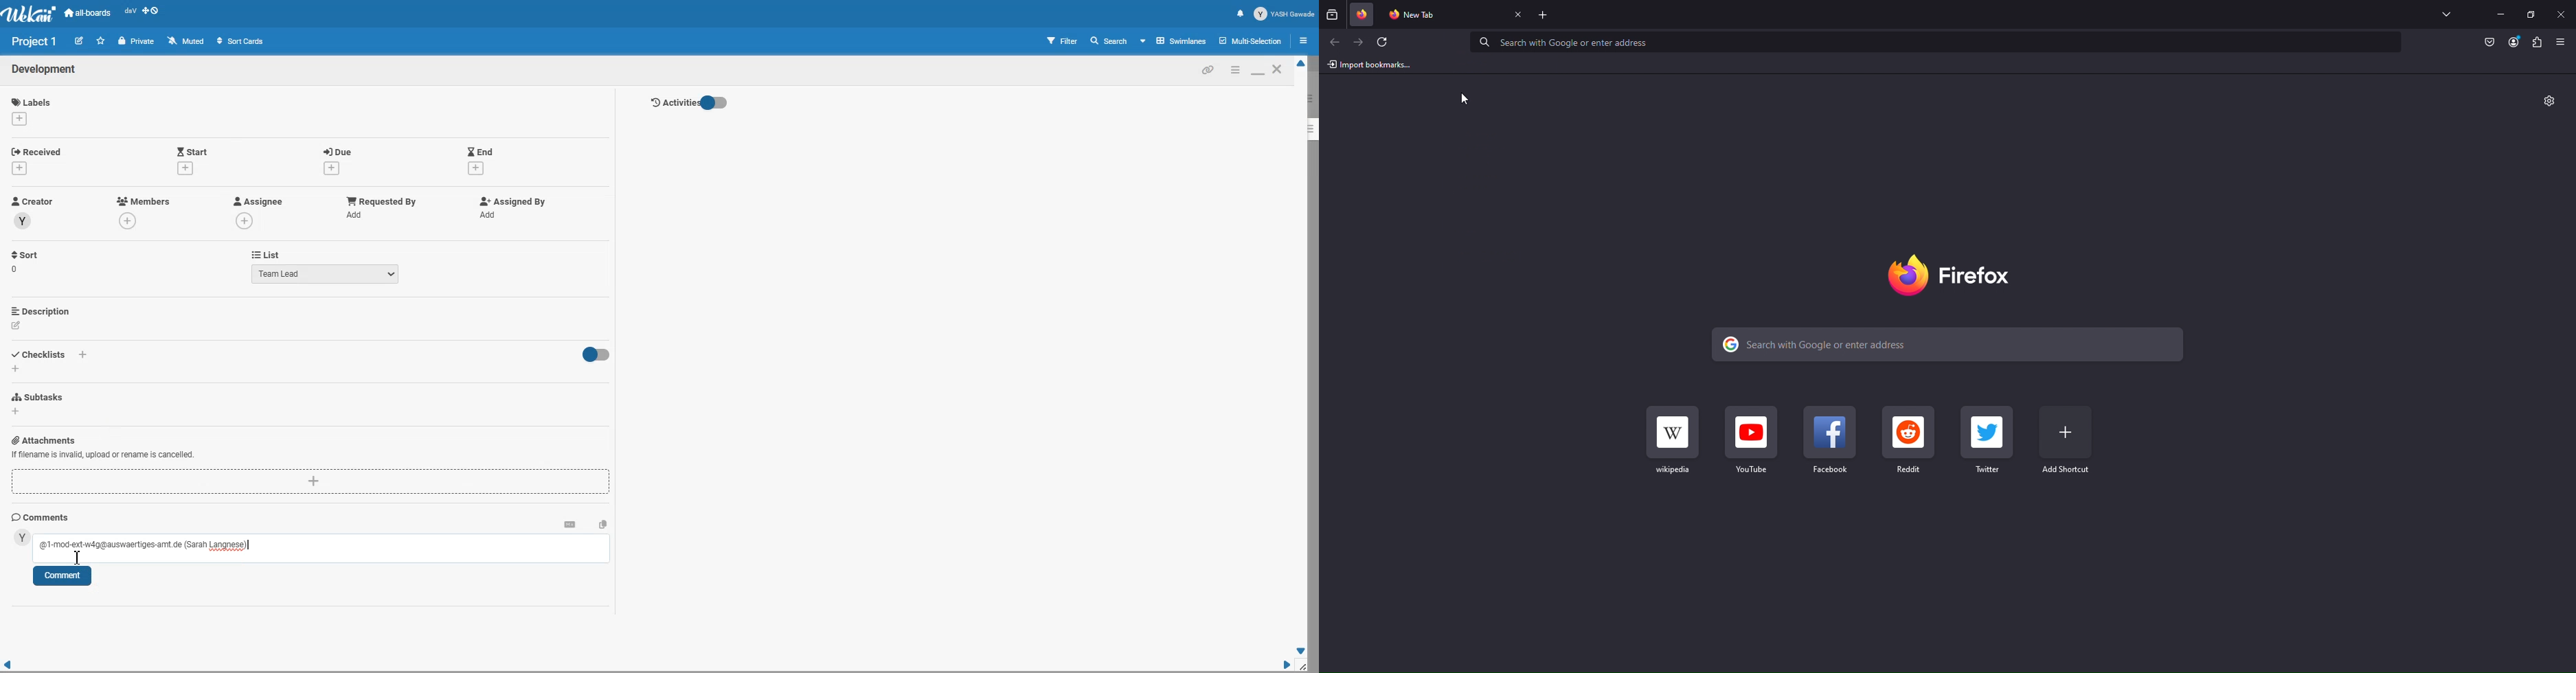 This screenshot has height=700, width=2576. What do you see at coordinates (265, 254) in the screenshot?
I see `List` at bounding box center [265, 254].